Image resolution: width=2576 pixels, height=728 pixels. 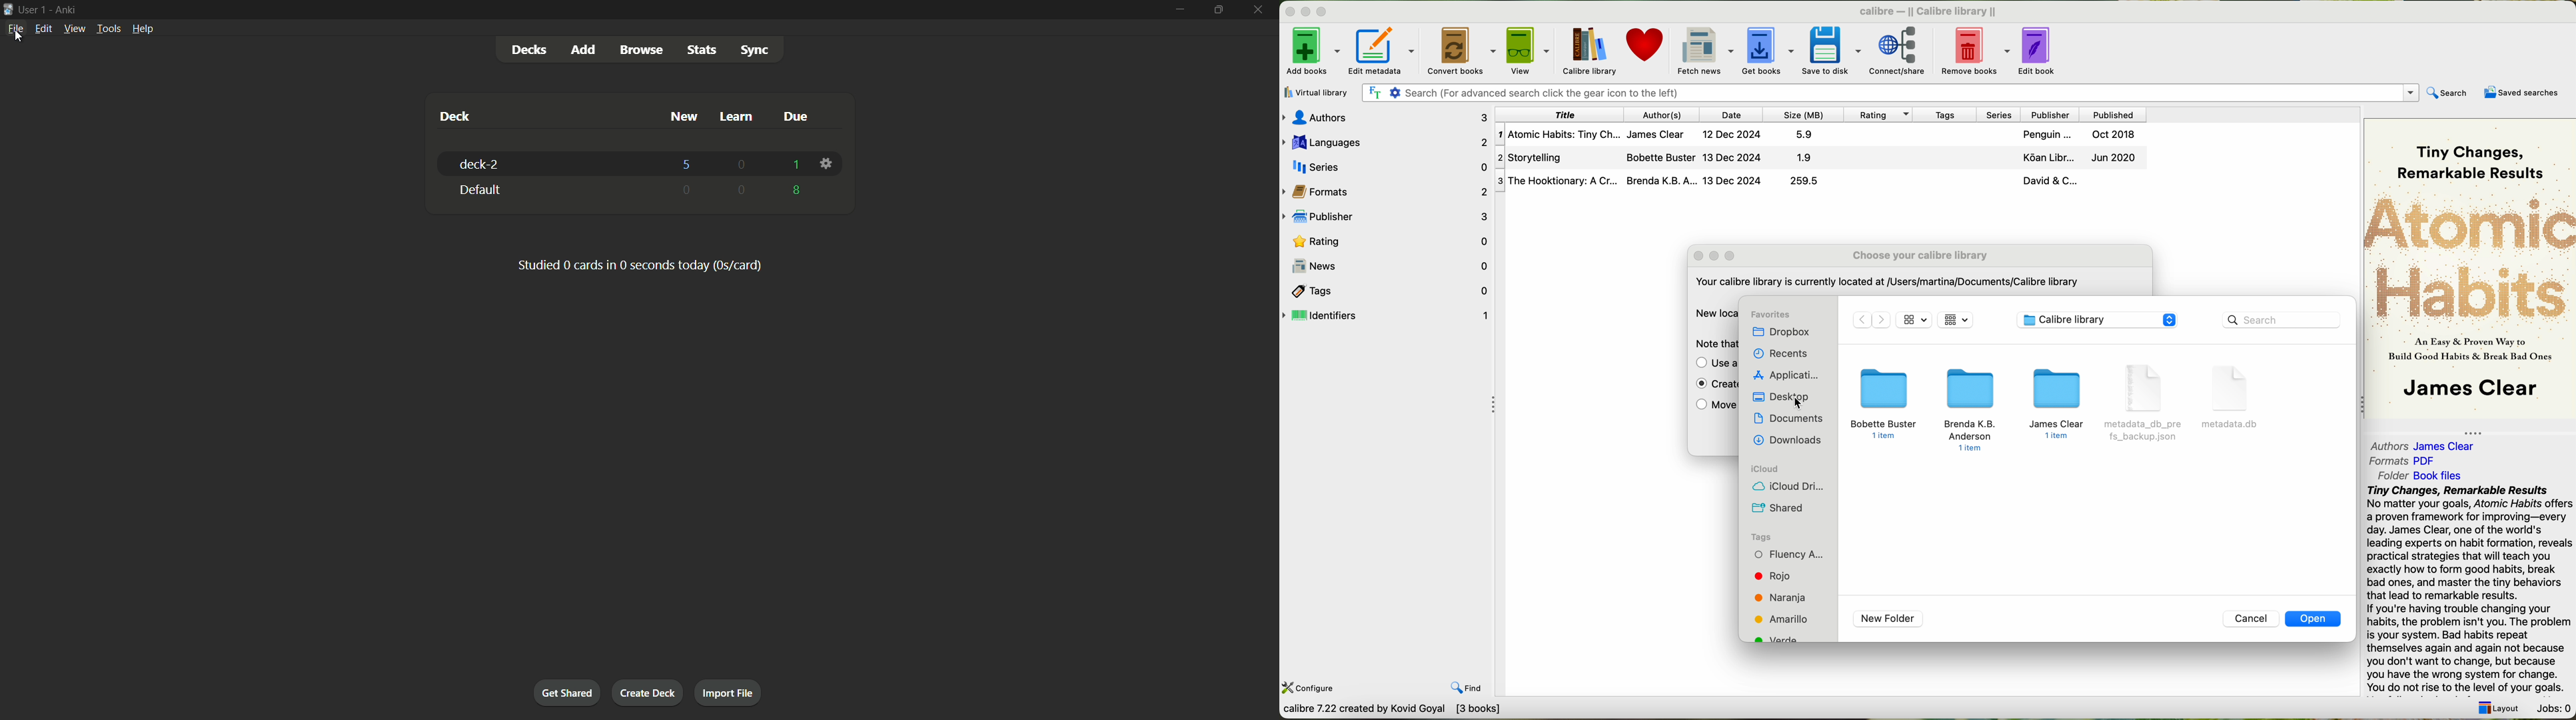 I want to click on Deck-2, so click(x=547, y=164).